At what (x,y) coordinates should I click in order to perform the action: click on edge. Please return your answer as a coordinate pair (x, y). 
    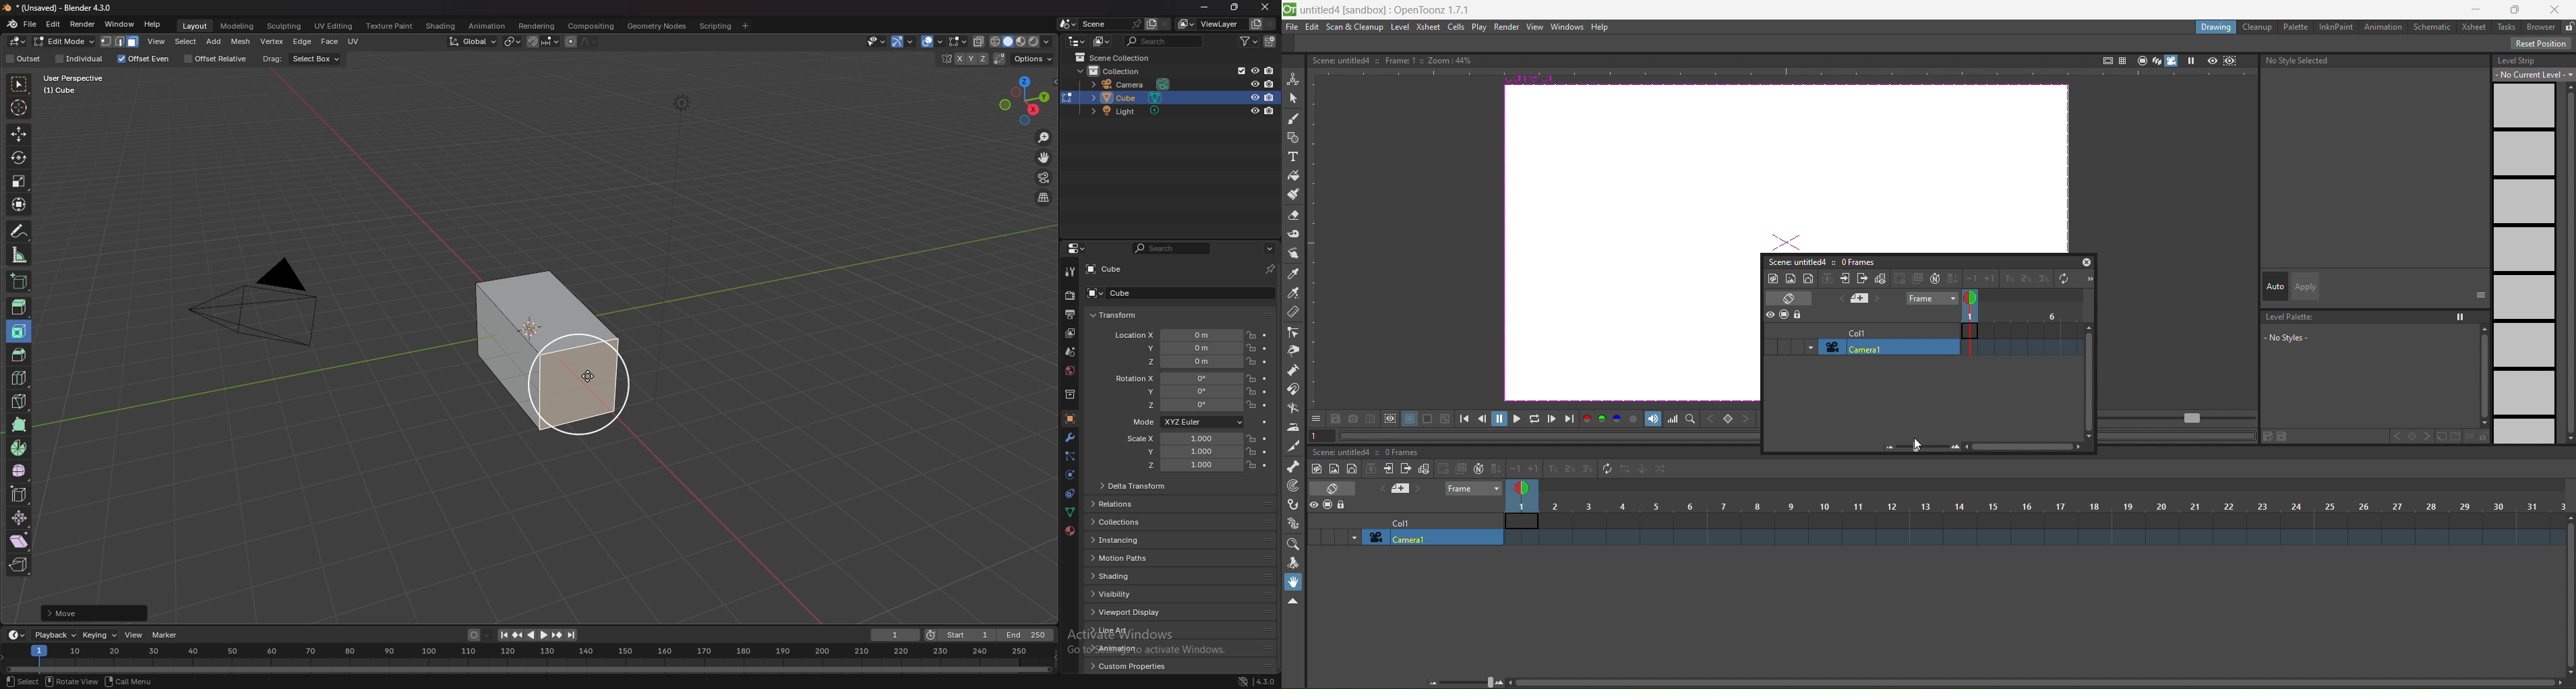
    Looking at the image, I should click on (302, 41).